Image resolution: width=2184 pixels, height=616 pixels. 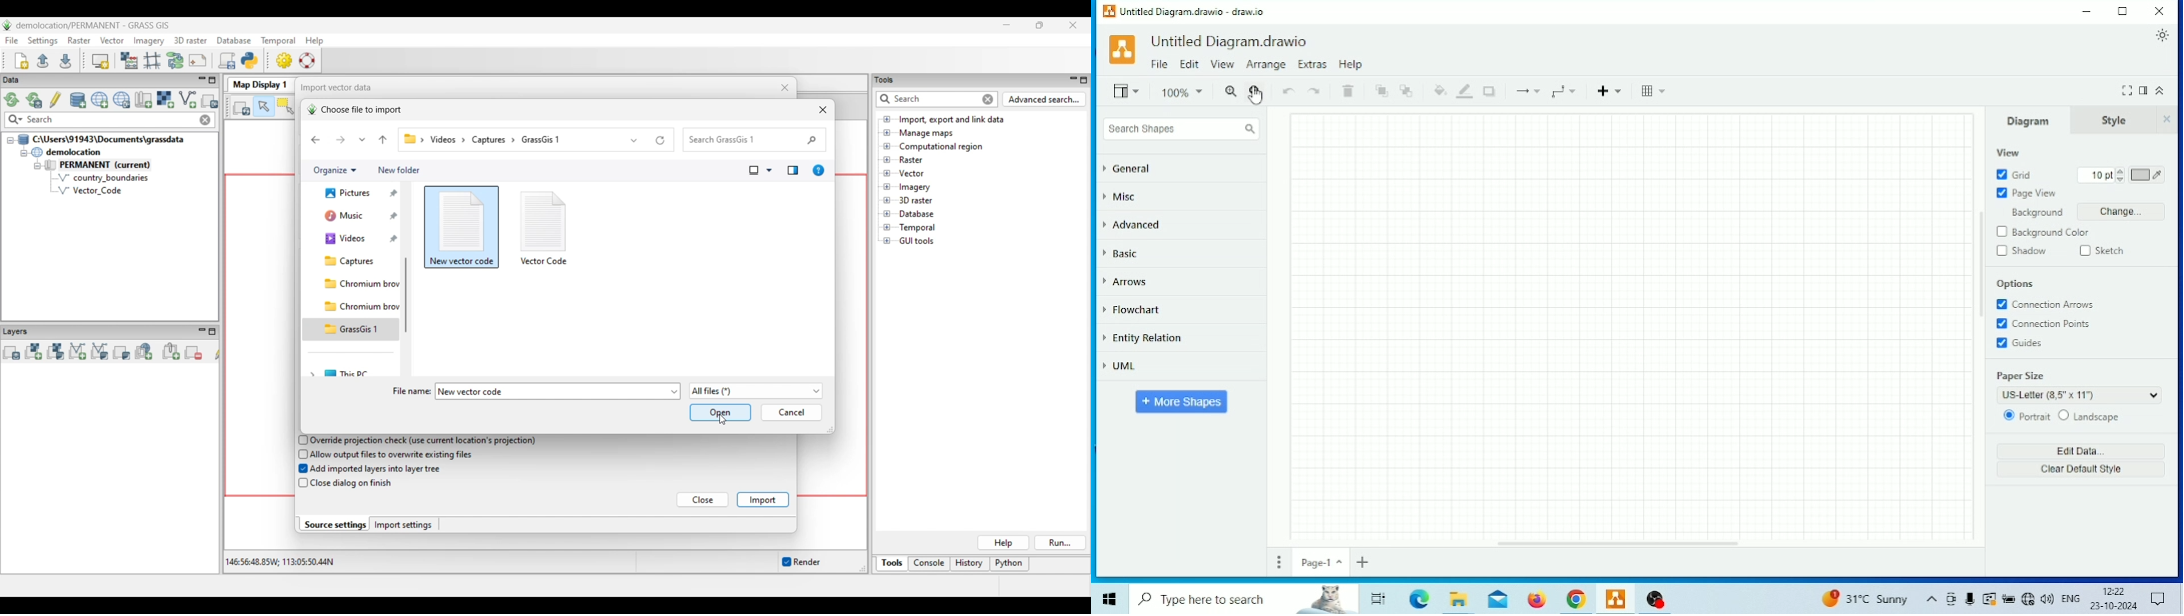 What do you see at coordinates (1348, 91) in the screenshot?
I see `Delete` at bounding box center [1348, 91].